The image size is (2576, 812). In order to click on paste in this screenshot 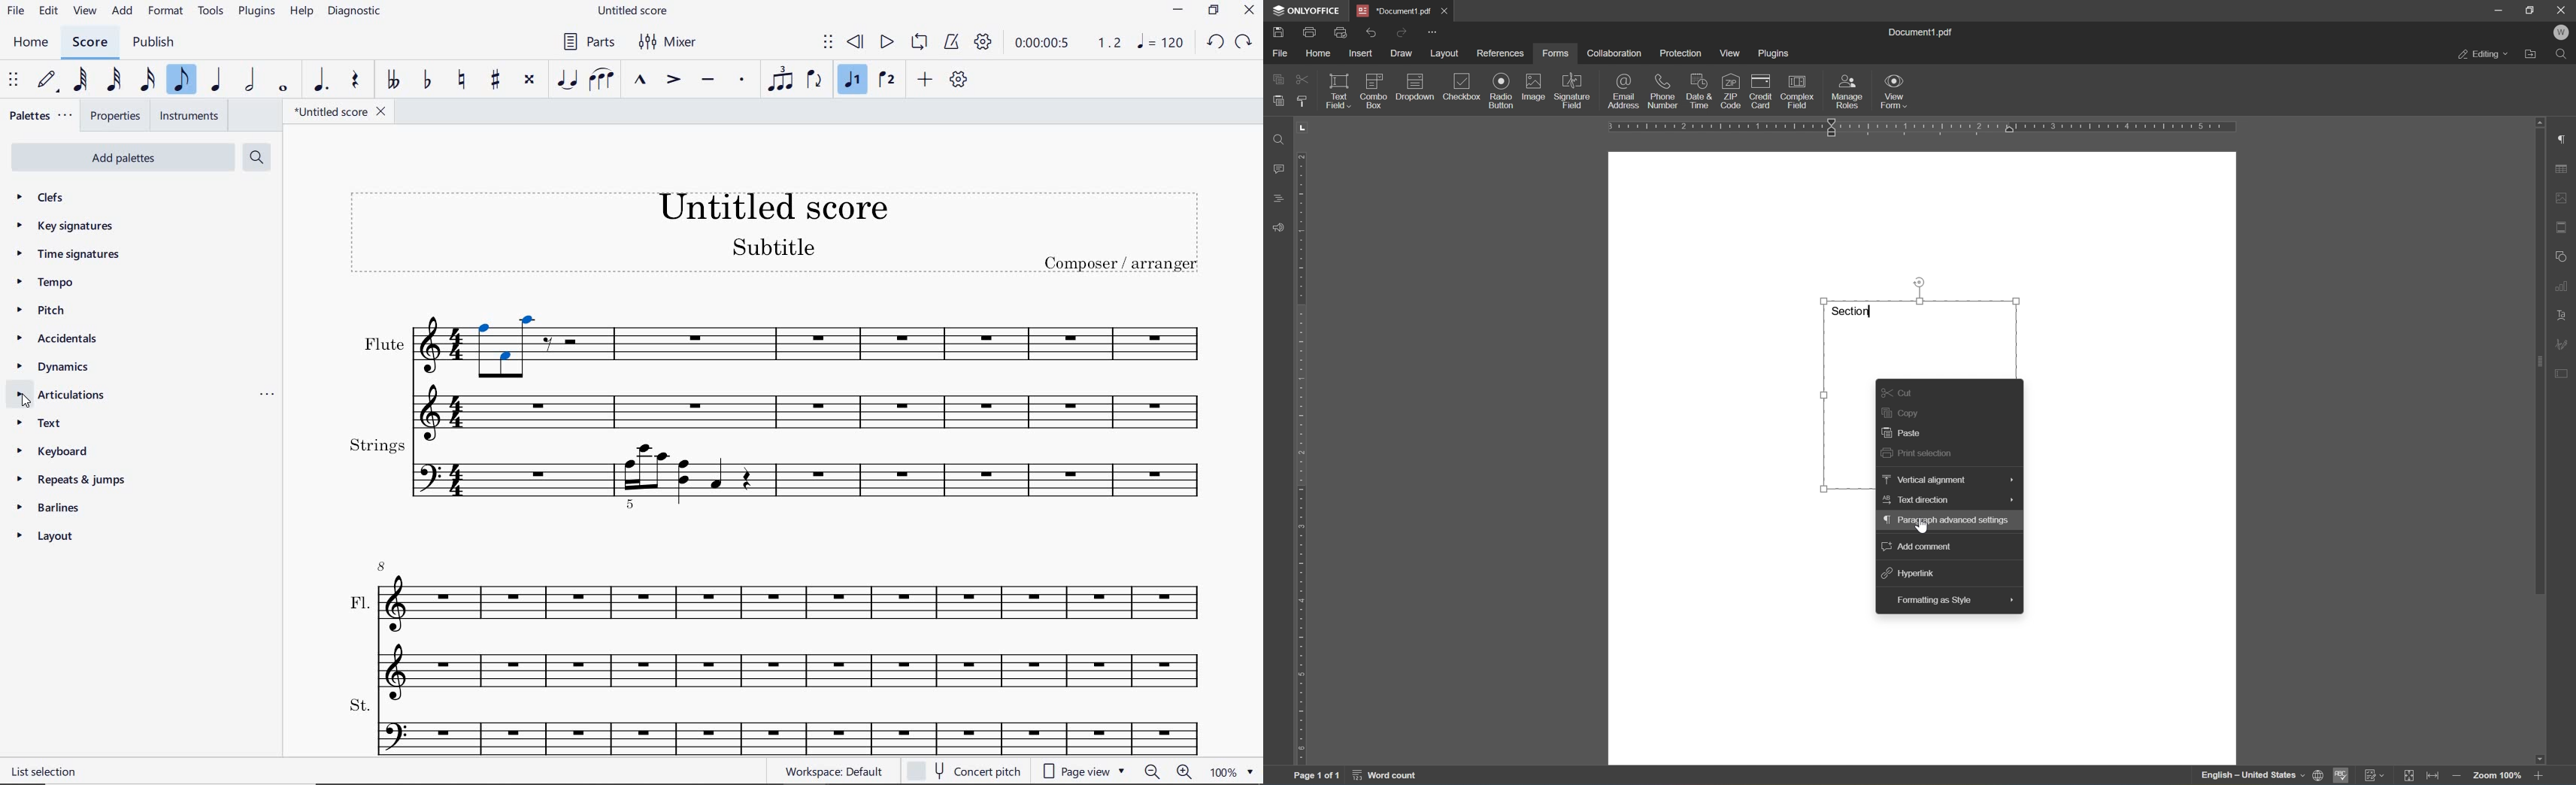, I will do `click(1909, 434)`.